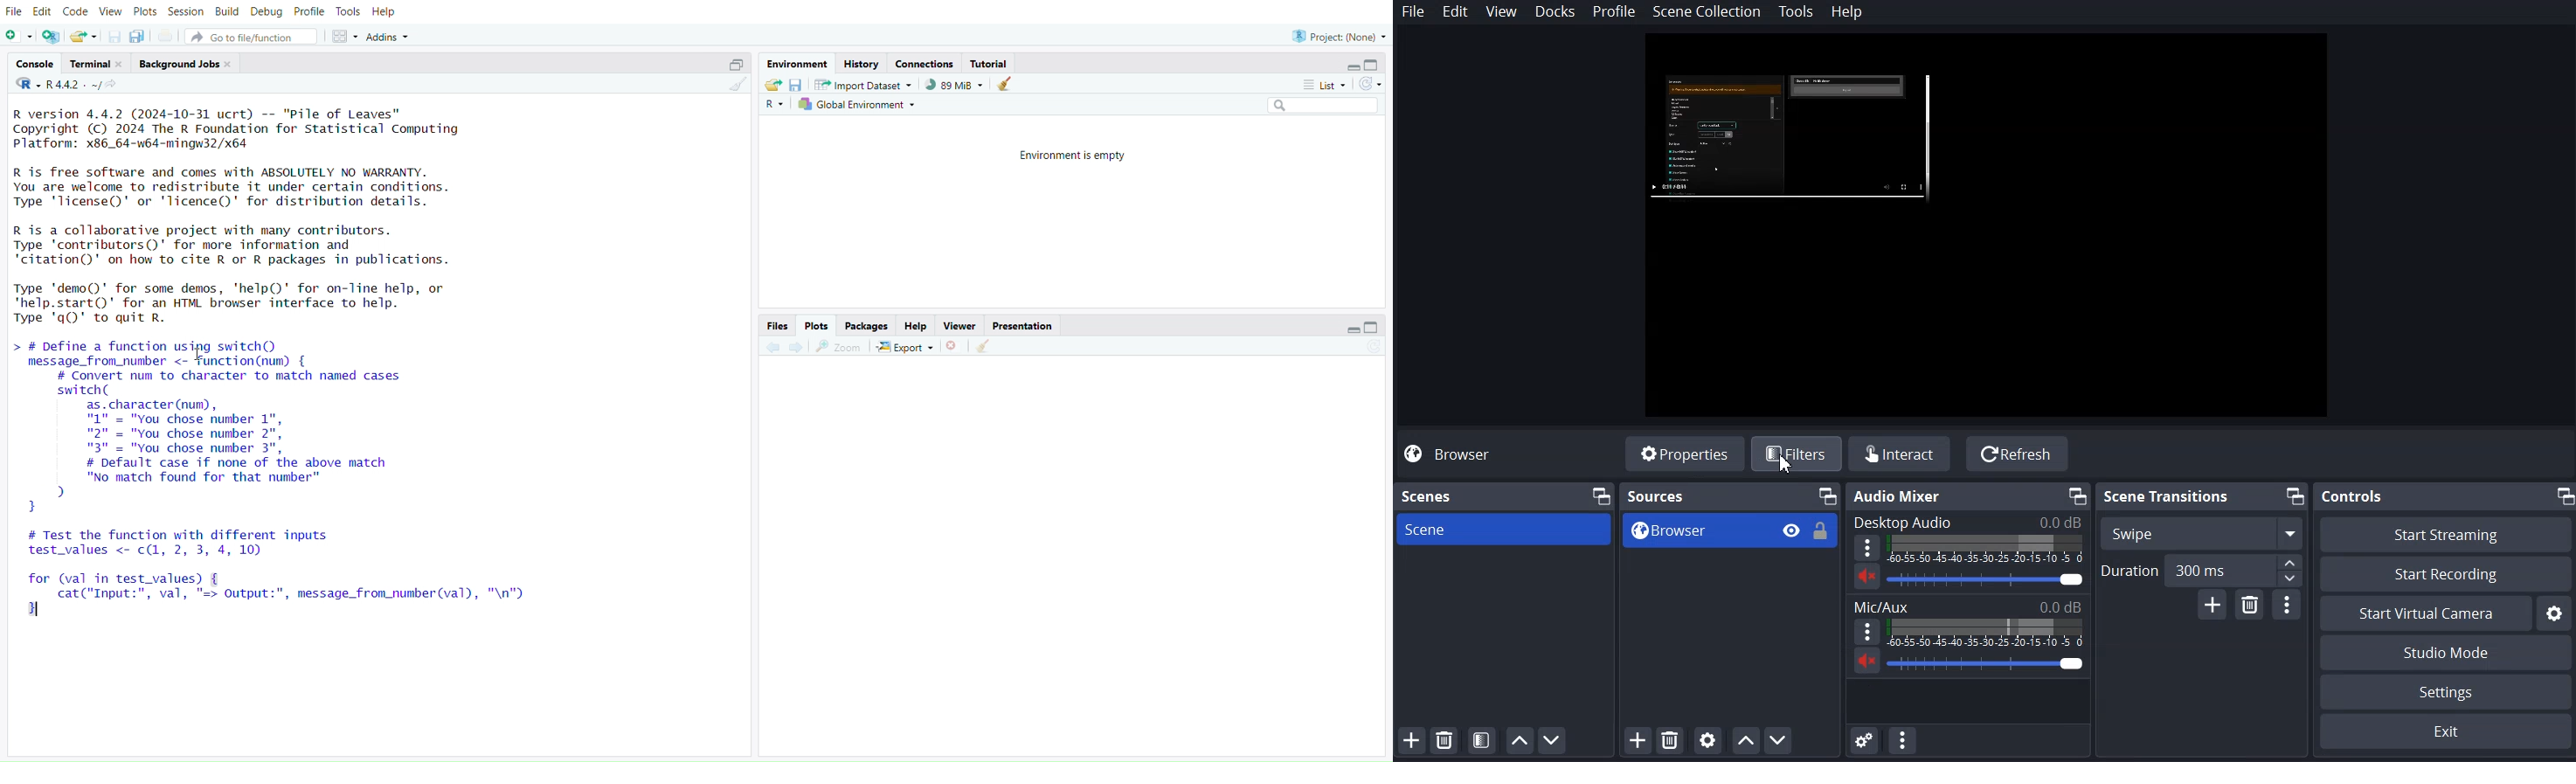  What do you see at coordinates (1707, 741) in the screenshot?
I see `Open Source Properties` at bounding box center [1707, 741].